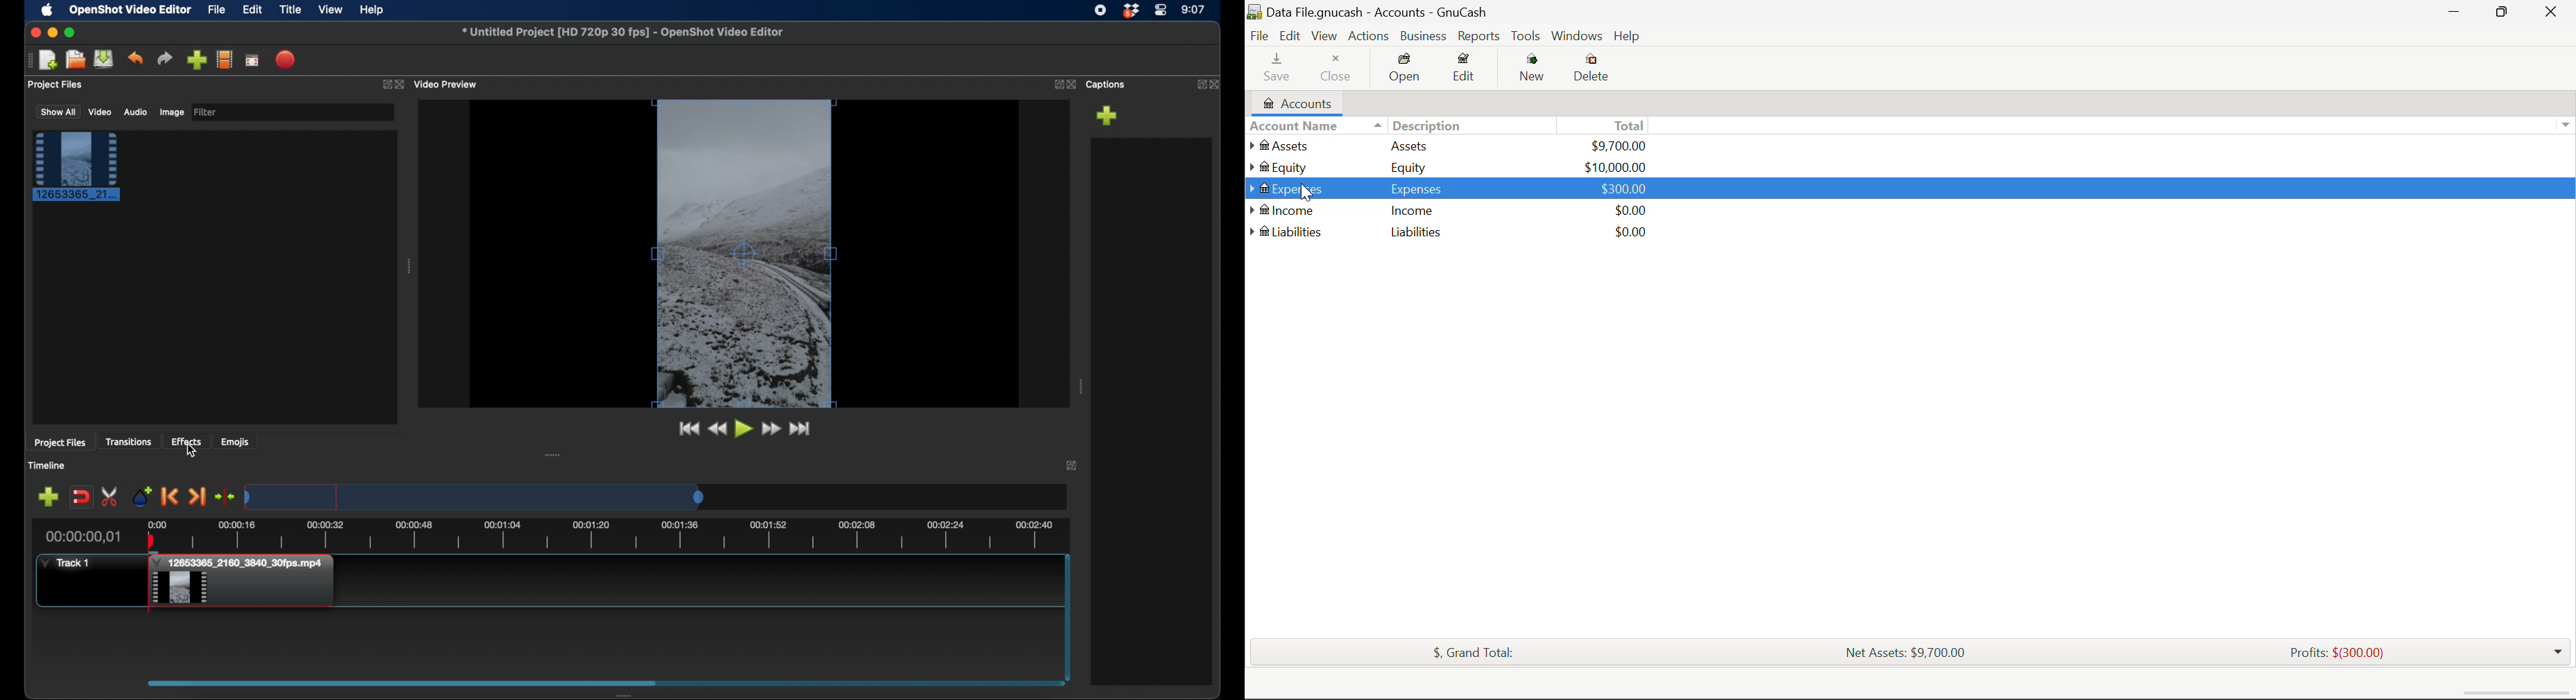 The height and width of the screenshot is (700, 2576). What do you see at coordinates (156, 523) in the screenshot?
I see `0.00` at bounding box center [156, 523].